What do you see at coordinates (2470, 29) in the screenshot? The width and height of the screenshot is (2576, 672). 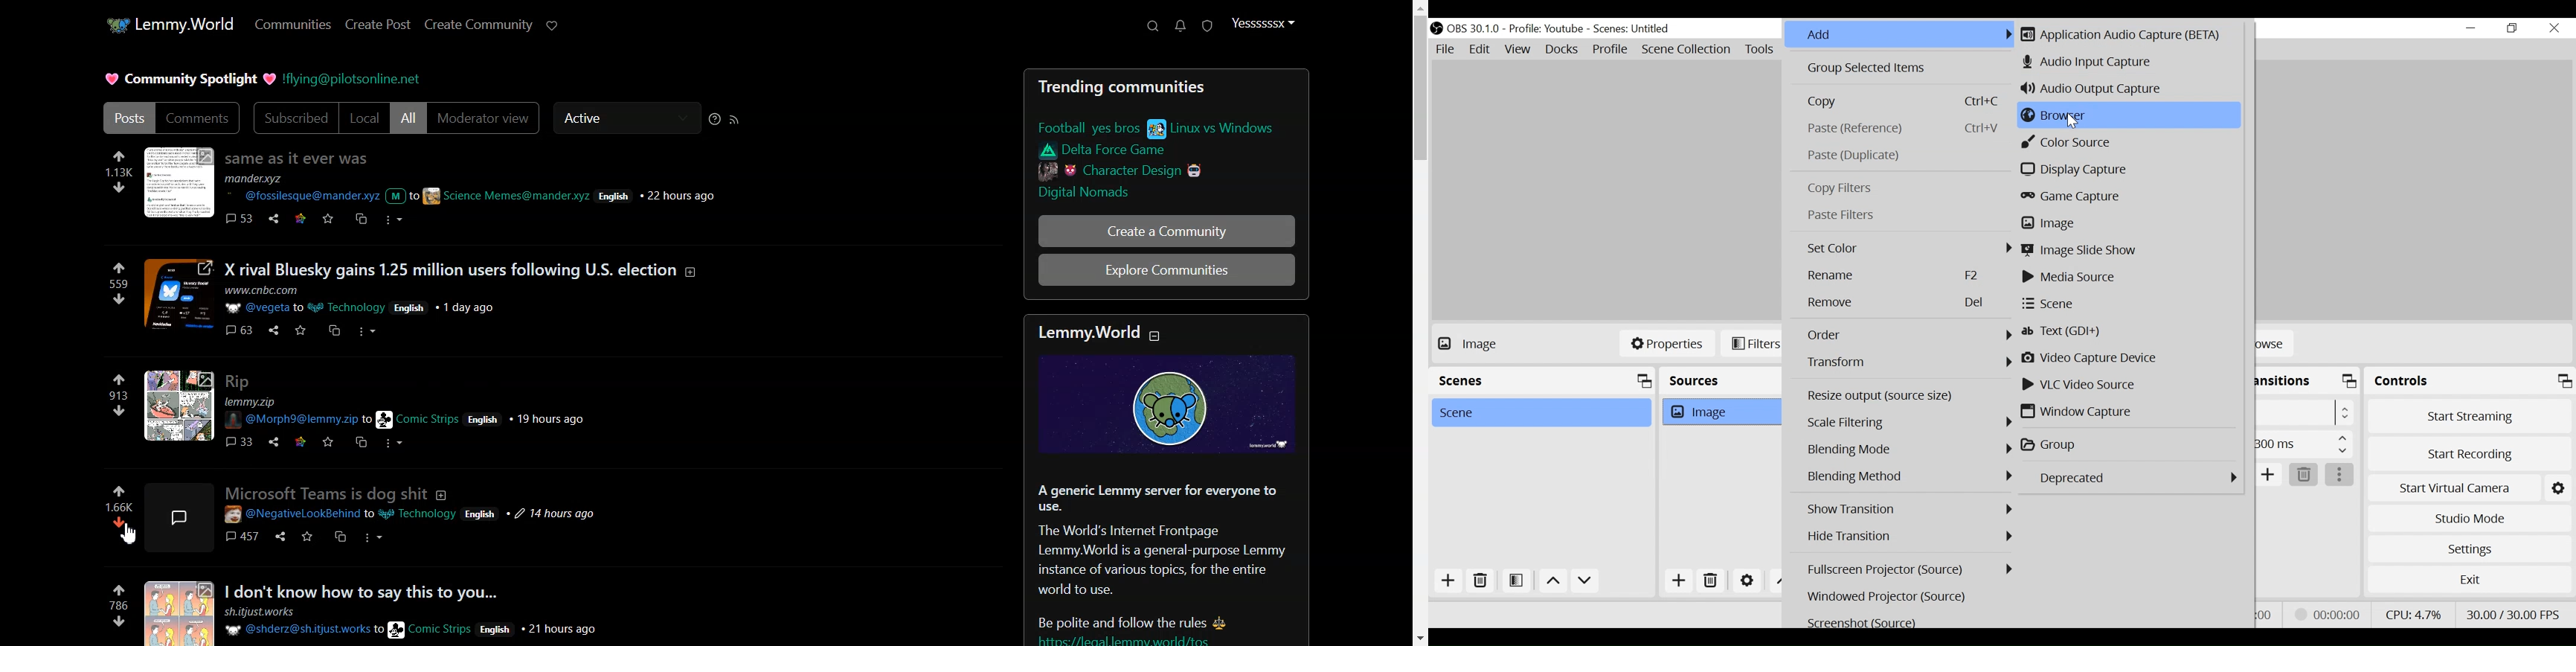 I see `minimize` at bounding box center [2470, 29].